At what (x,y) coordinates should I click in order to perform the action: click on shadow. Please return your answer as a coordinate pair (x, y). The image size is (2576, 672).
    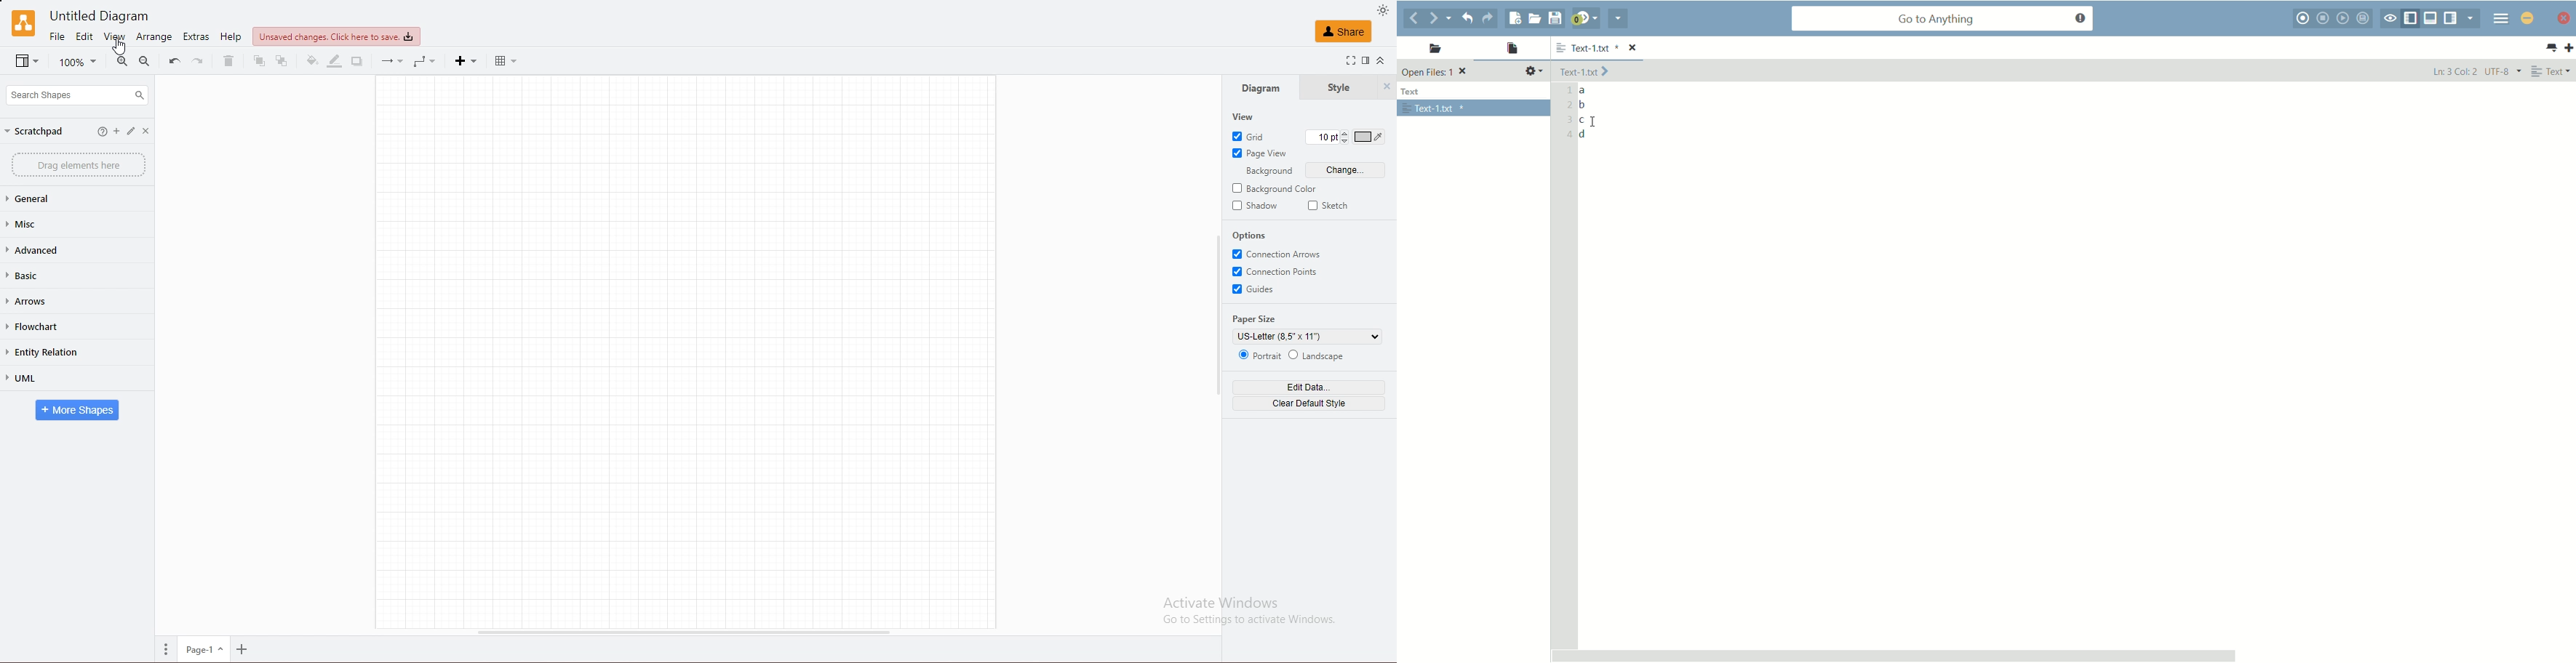
    Looking at the image, I should click on (1256, 205).